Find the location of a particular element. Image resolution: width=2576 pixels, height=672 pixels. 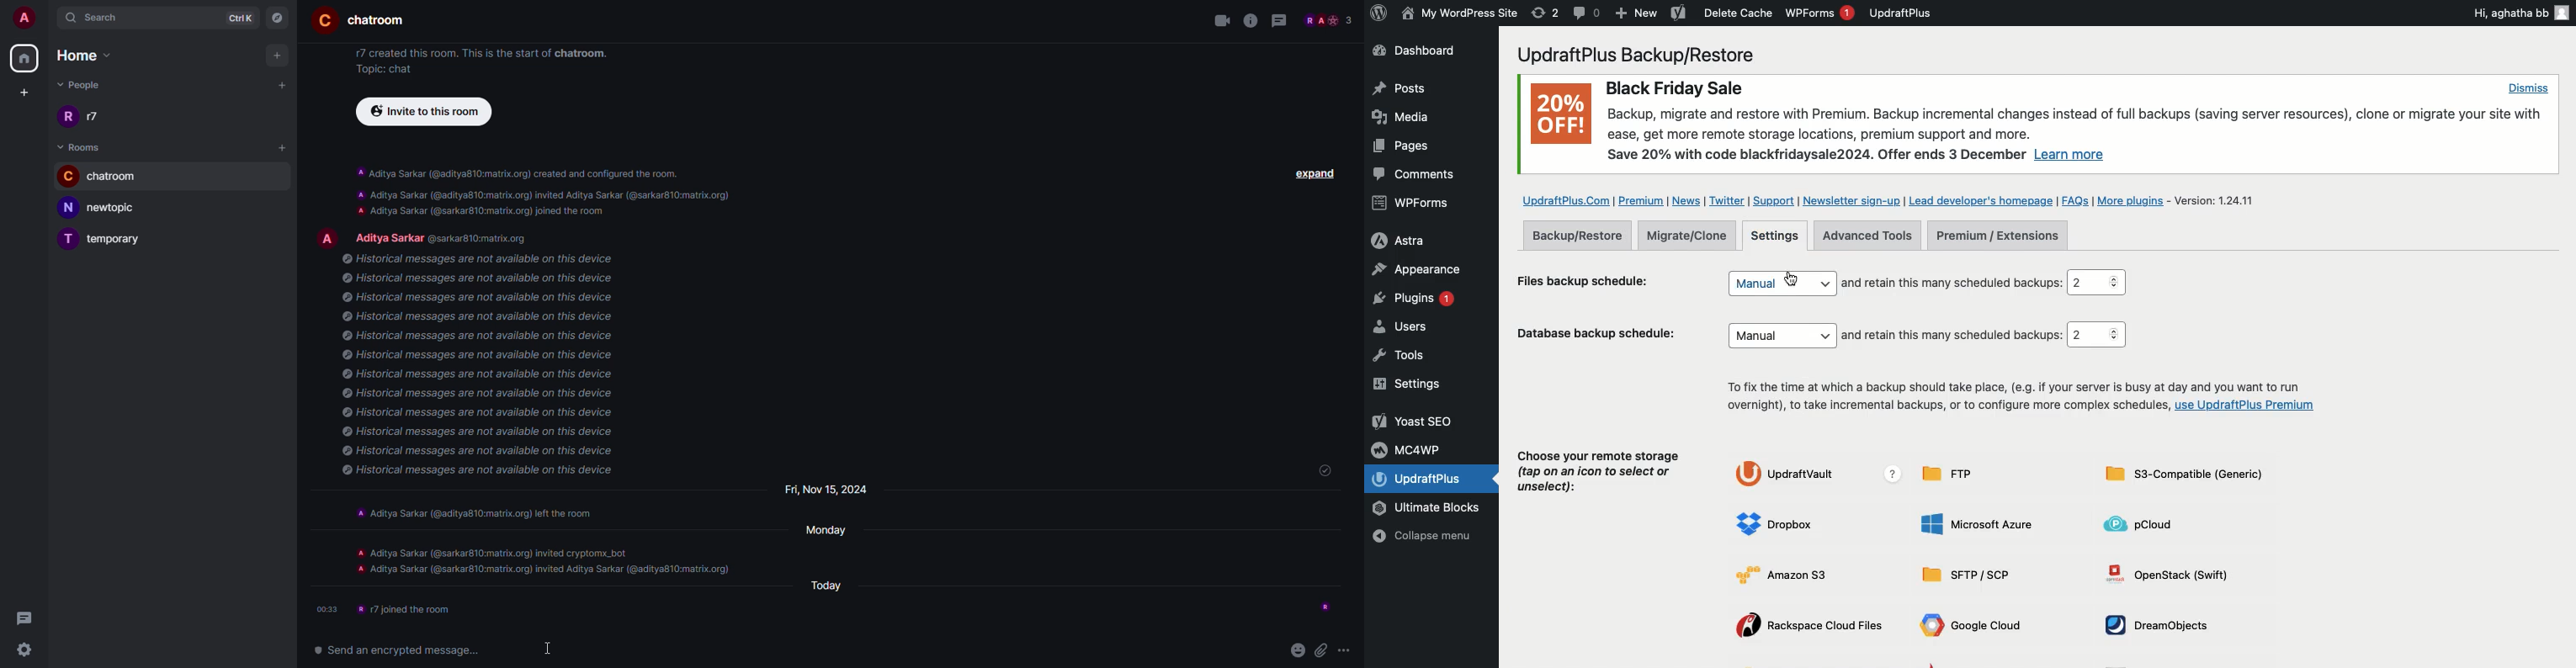

Files backup schedule is located at coordinates (1591, 279).